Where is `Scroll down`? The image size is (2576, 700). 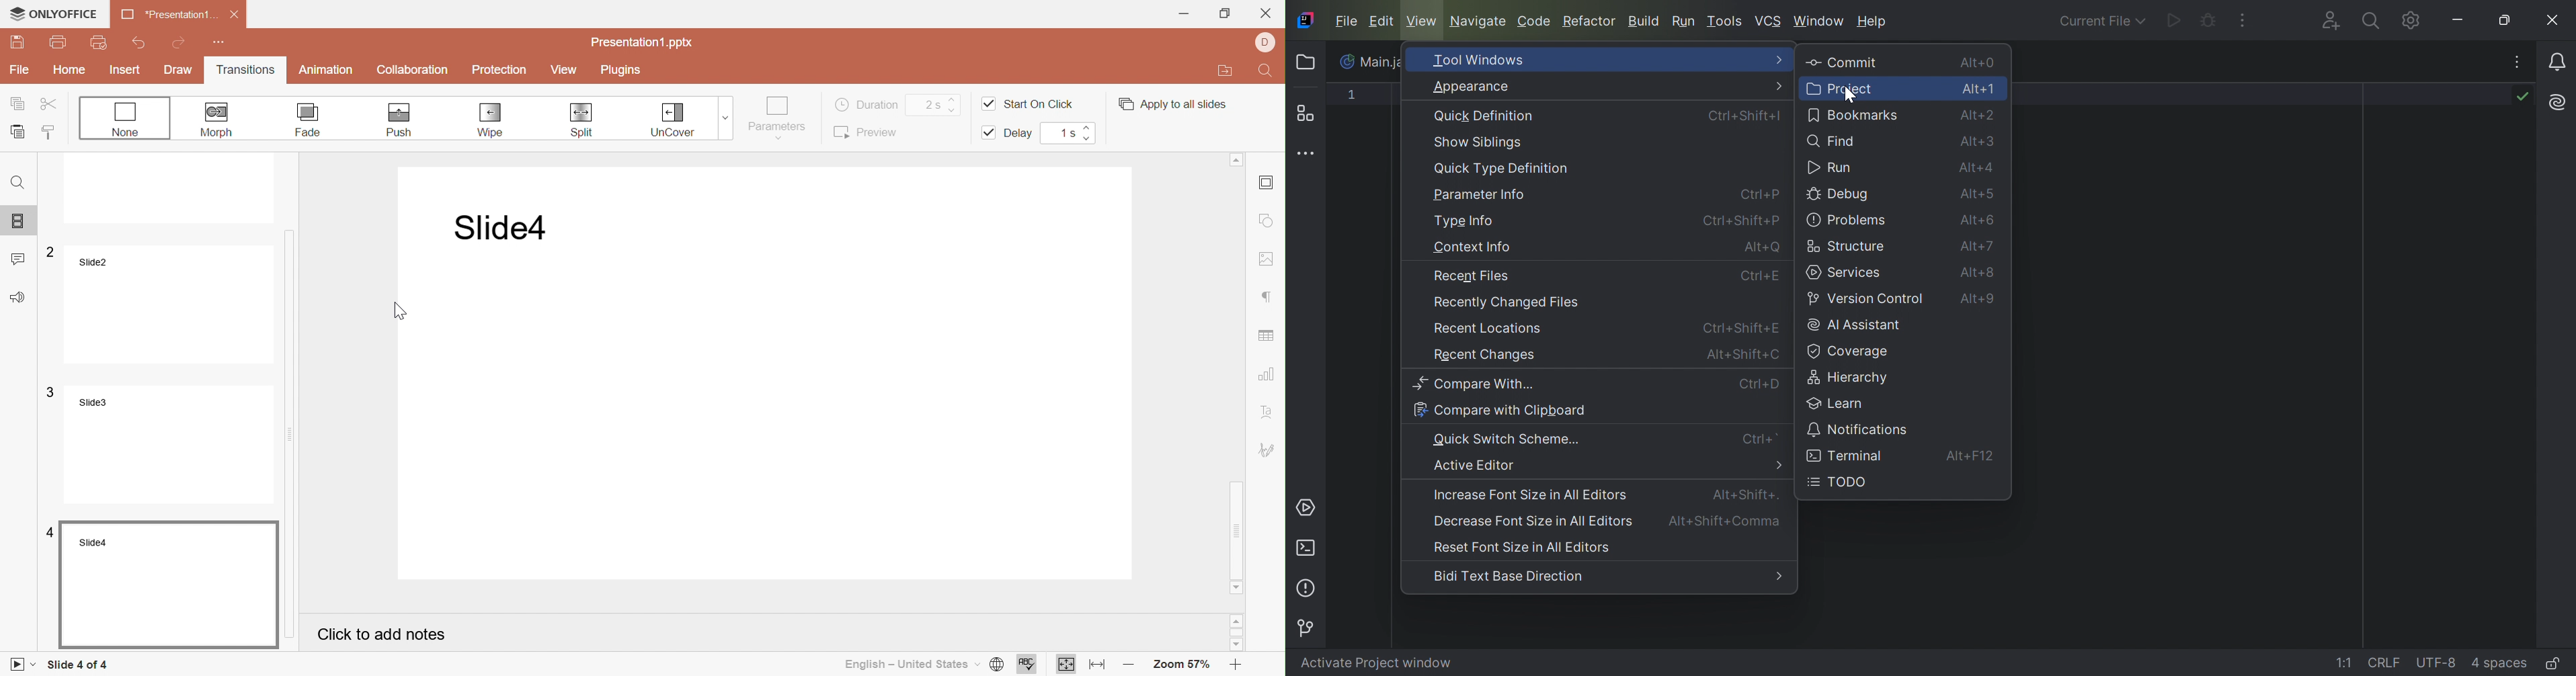 Scroll down is located at coordinates (1237, 586).